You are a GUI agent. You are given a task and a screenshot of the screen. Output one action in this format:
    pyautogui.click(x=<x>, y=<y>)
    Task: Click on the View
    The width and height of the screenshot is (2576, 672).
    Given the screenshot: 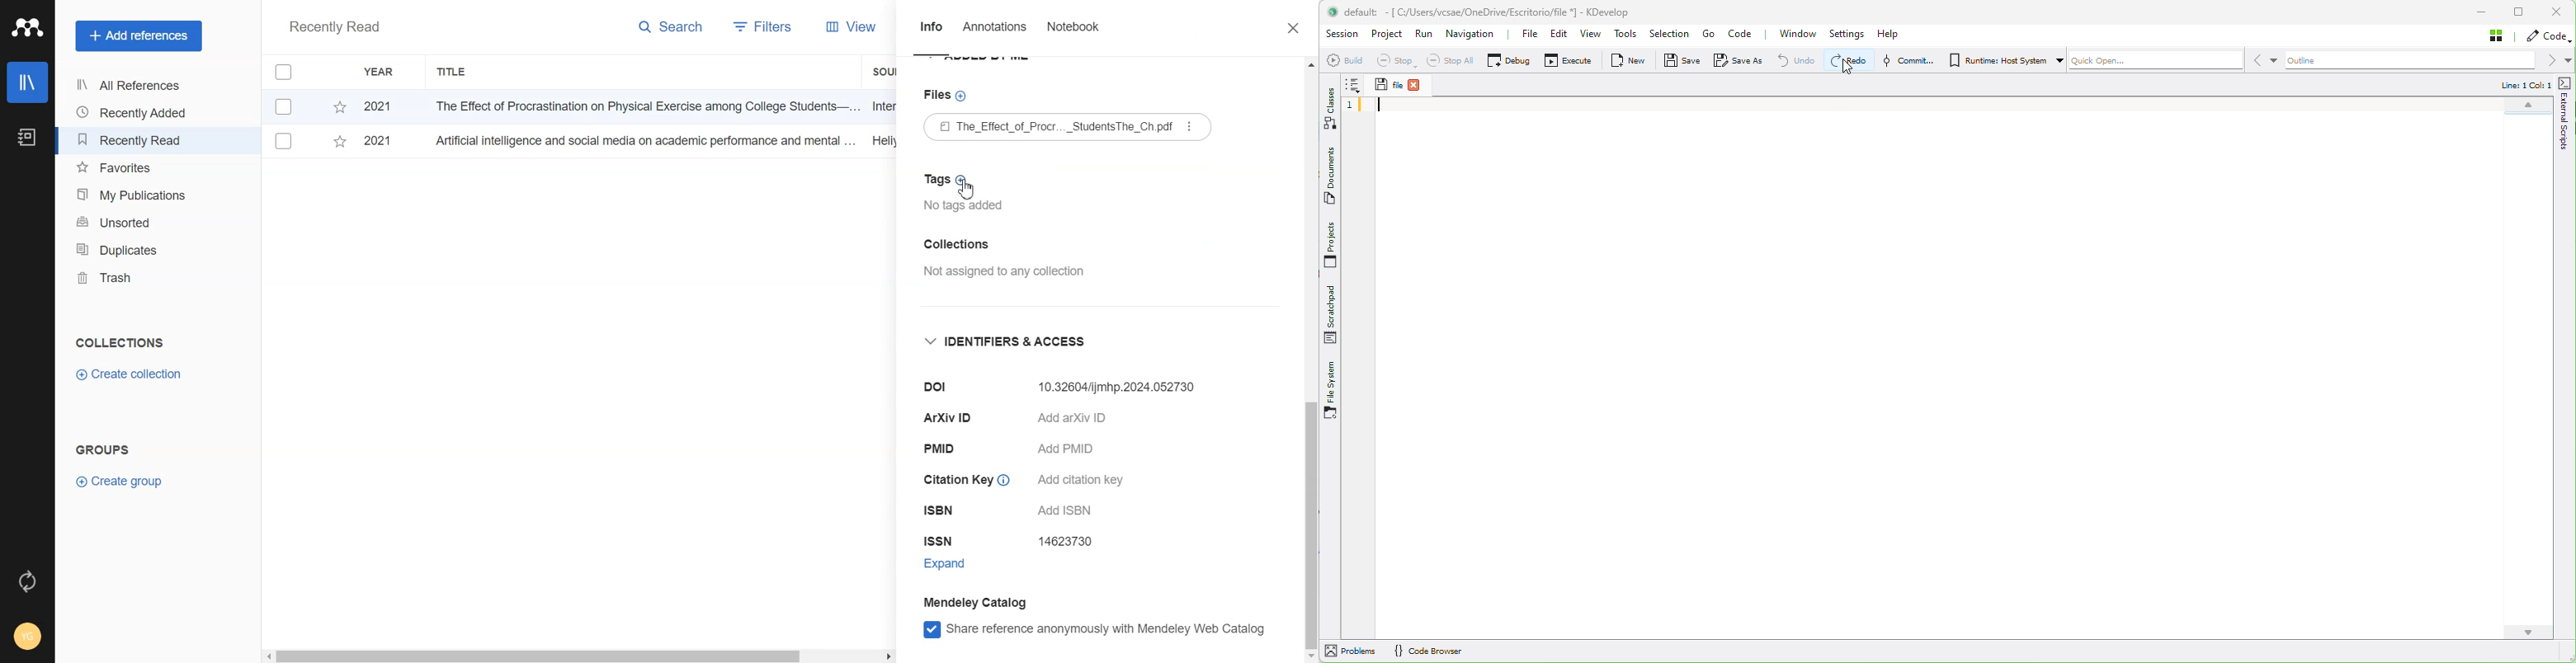 What is the action you would take?
    pyautogui.click(x=1592, y=33)
    